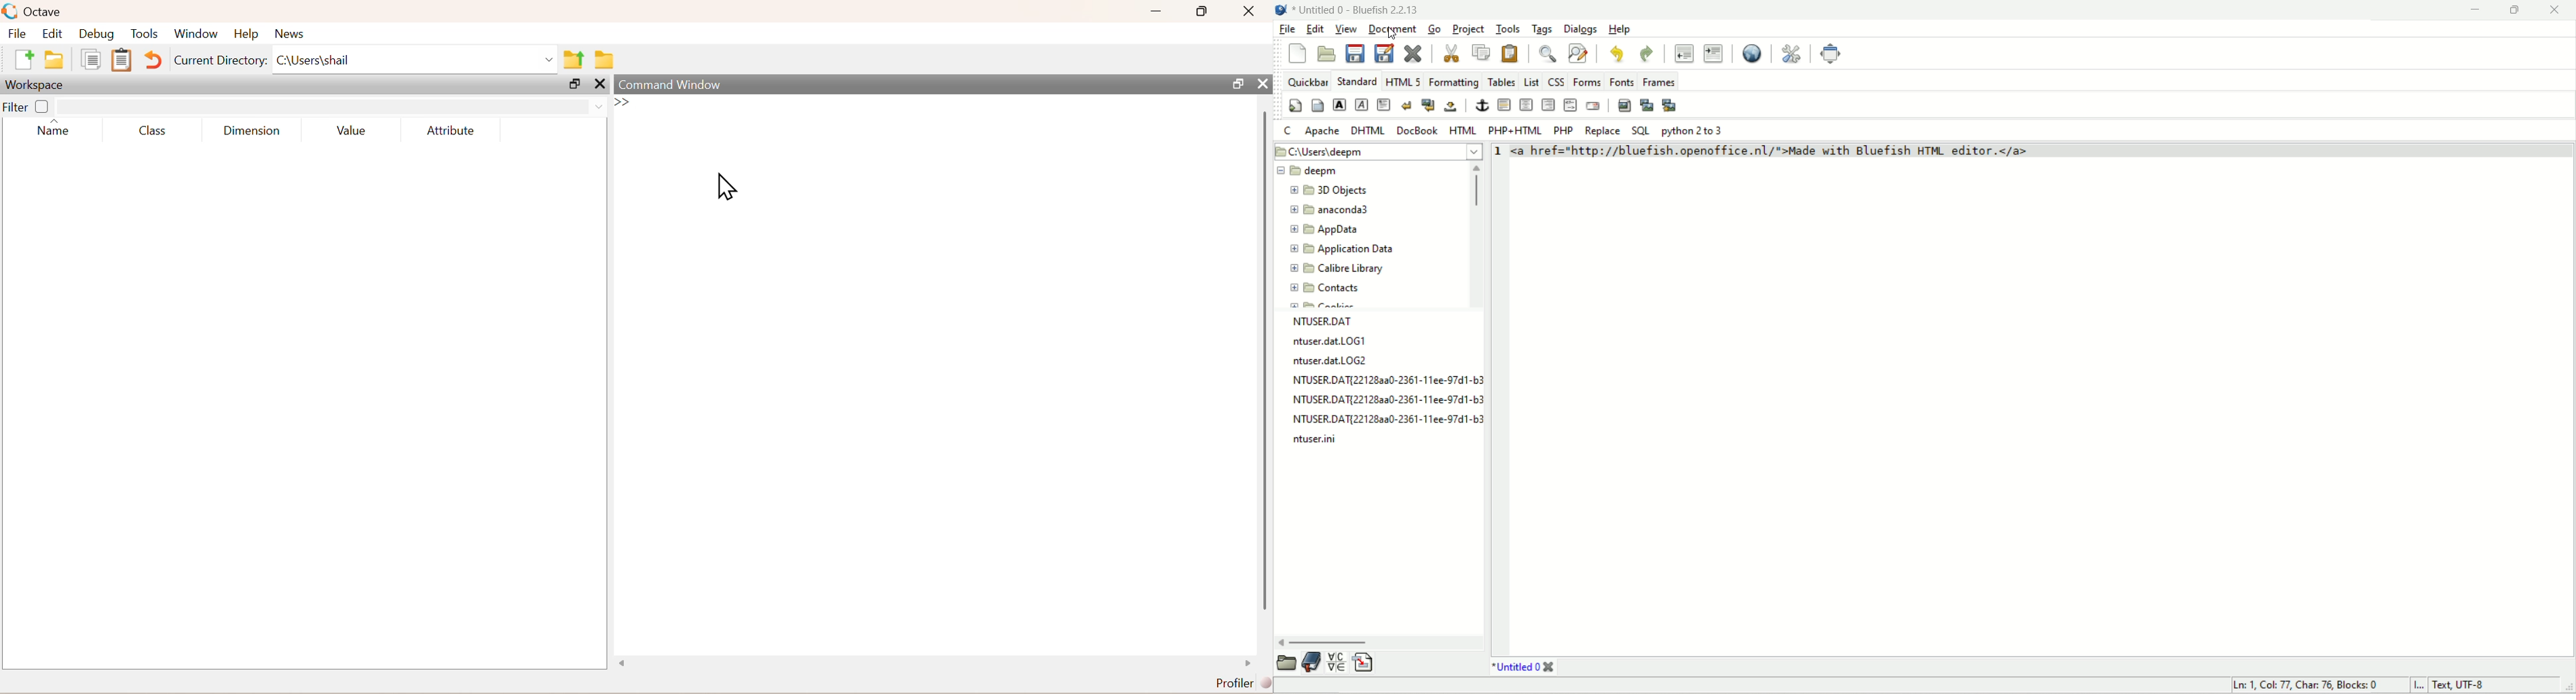  I want to click on PHP+HTML, so click(1517, 131).